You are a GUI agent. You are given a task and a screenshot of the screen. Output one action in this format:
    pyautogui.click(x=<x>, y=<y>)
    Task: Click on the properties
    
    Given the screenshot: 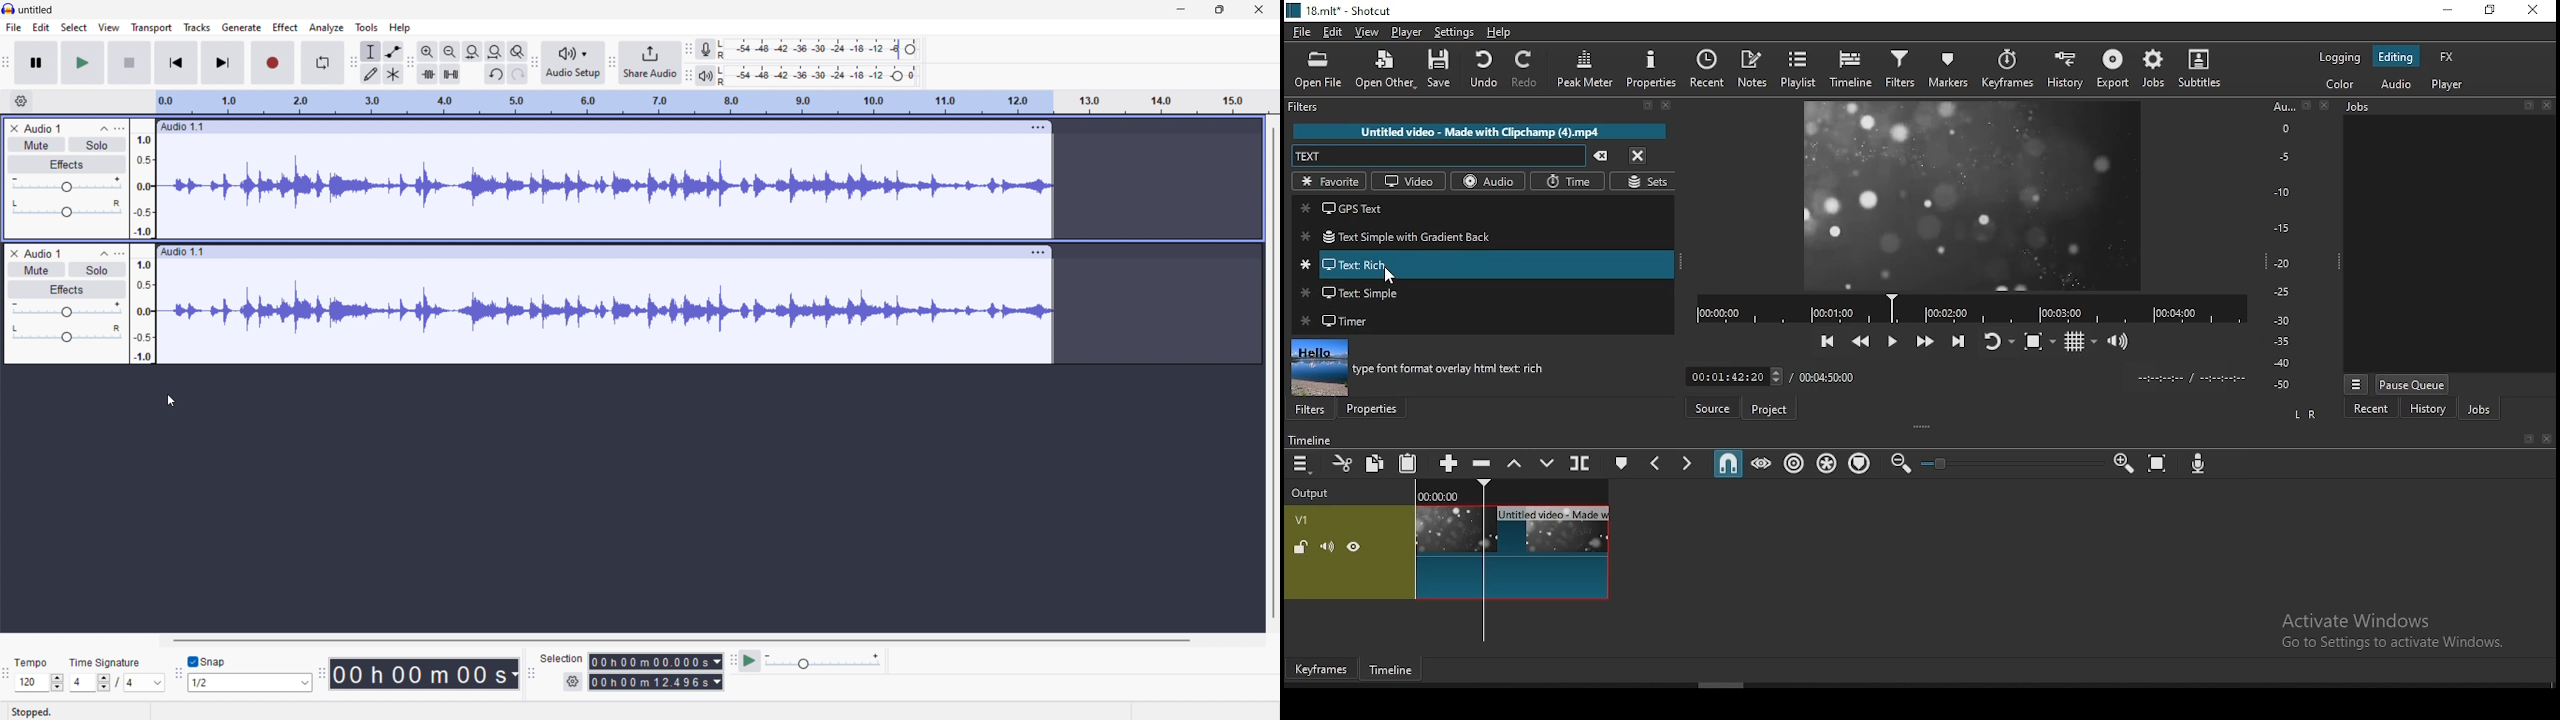 What is the action you would take?
    pyautogui.click(x=1649, y=69)
    